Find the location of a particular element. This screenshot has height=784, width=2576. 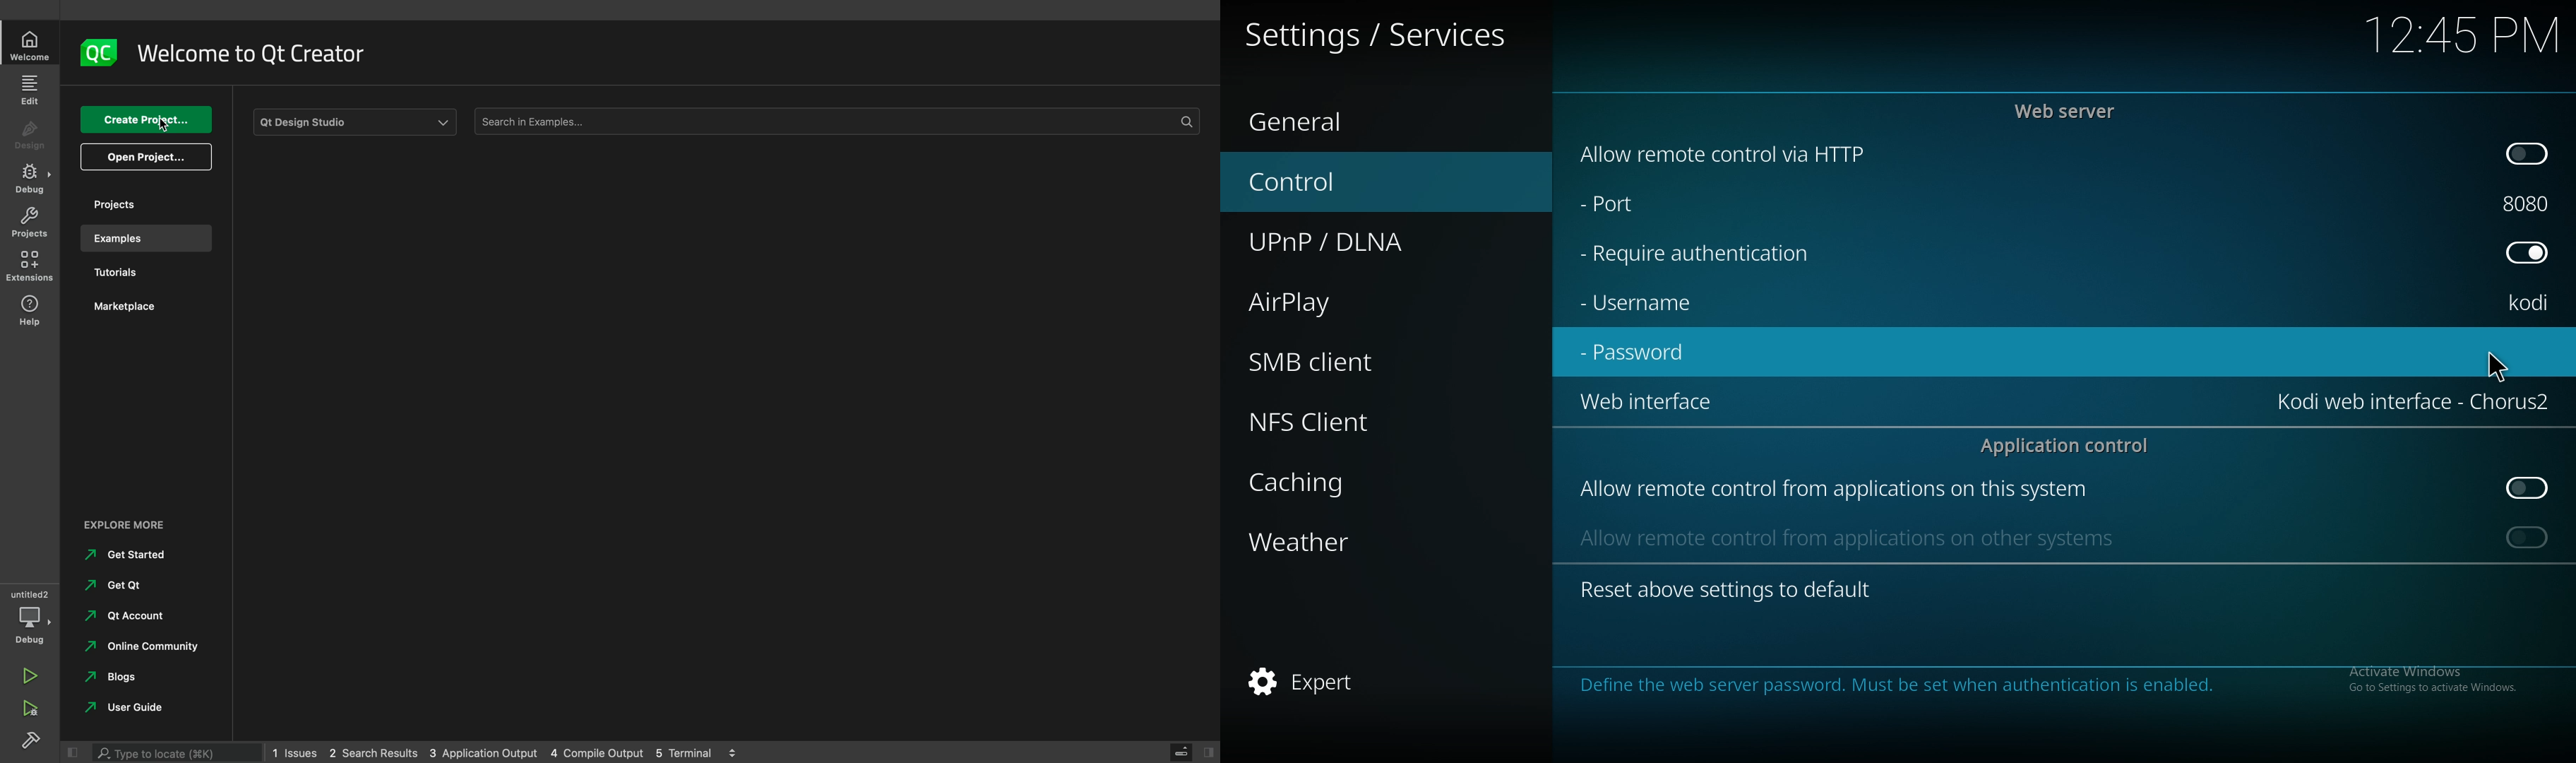

home is located at coordinates (32, 45).